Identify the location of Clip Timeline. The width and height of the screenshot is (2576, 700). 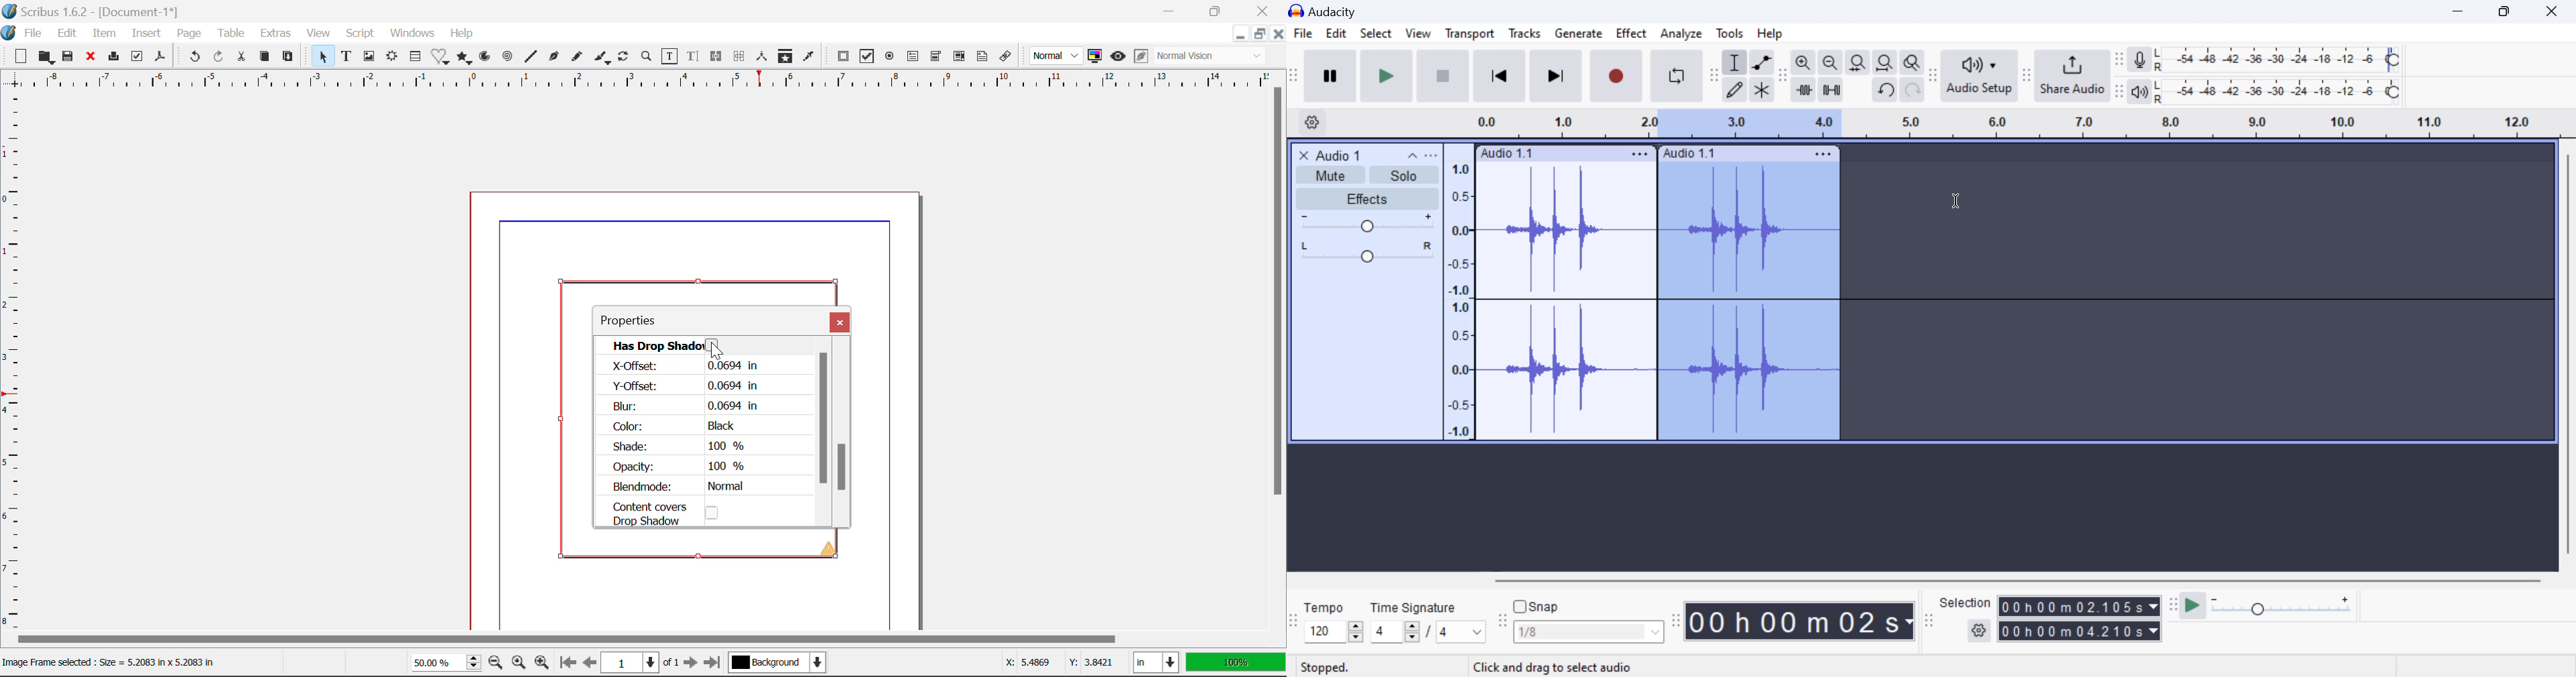
(2004, 125).